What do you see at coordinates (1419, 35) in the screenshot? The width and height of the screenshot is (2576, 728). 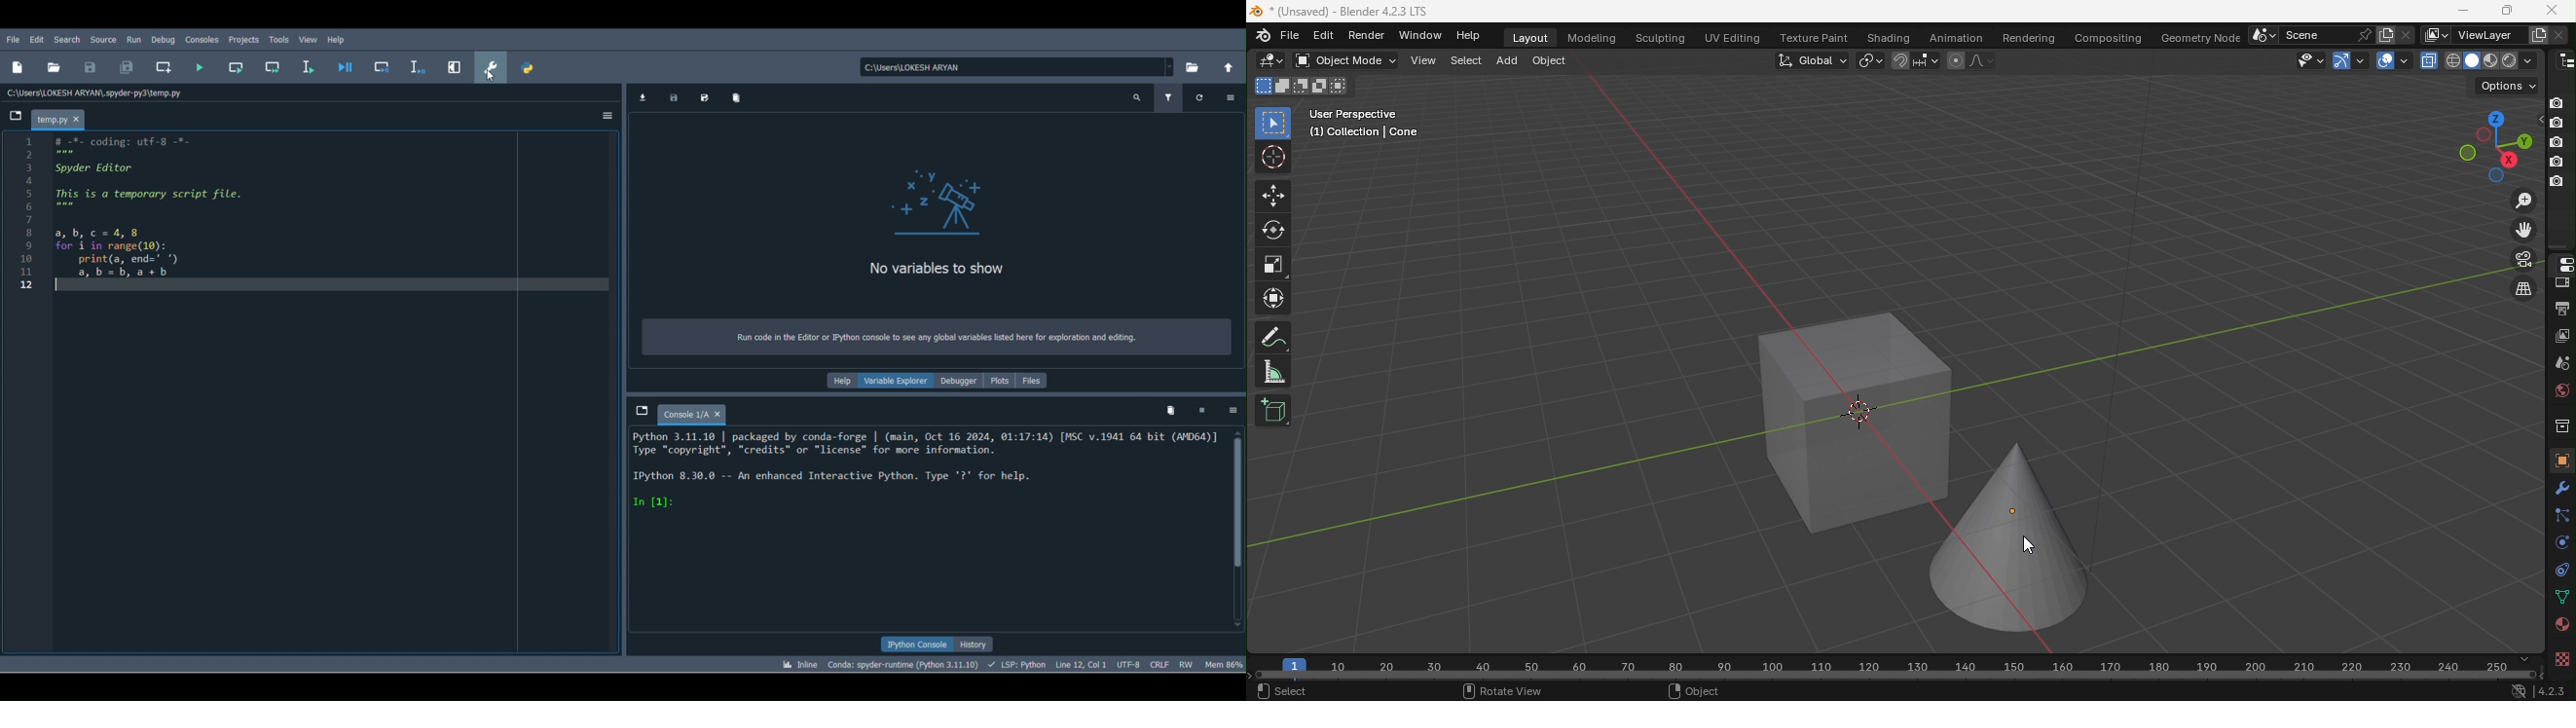 I see `Window` at bounding box center [1419, 35].